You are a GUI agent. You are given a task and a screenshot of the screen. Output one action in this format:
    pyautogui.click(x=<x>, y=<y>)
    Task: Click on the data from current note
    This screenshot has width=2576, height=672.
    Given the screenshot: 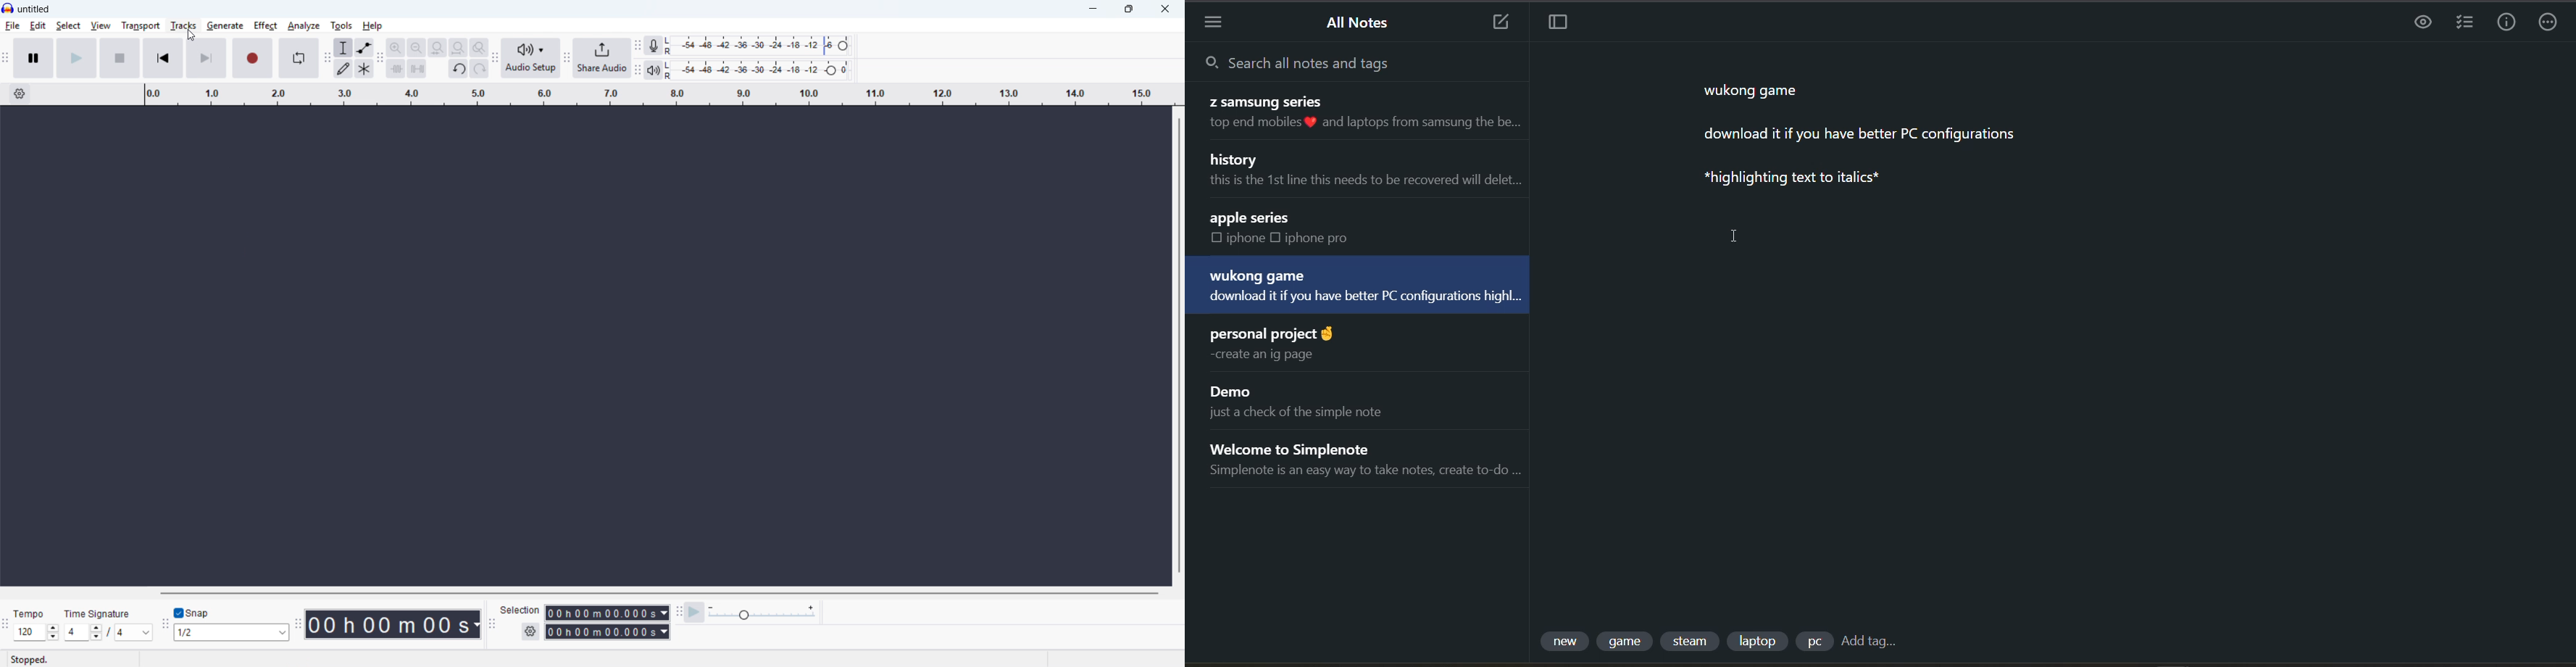 What is the action you would take?
    pyautogui.click(x=1918, y=134)
    